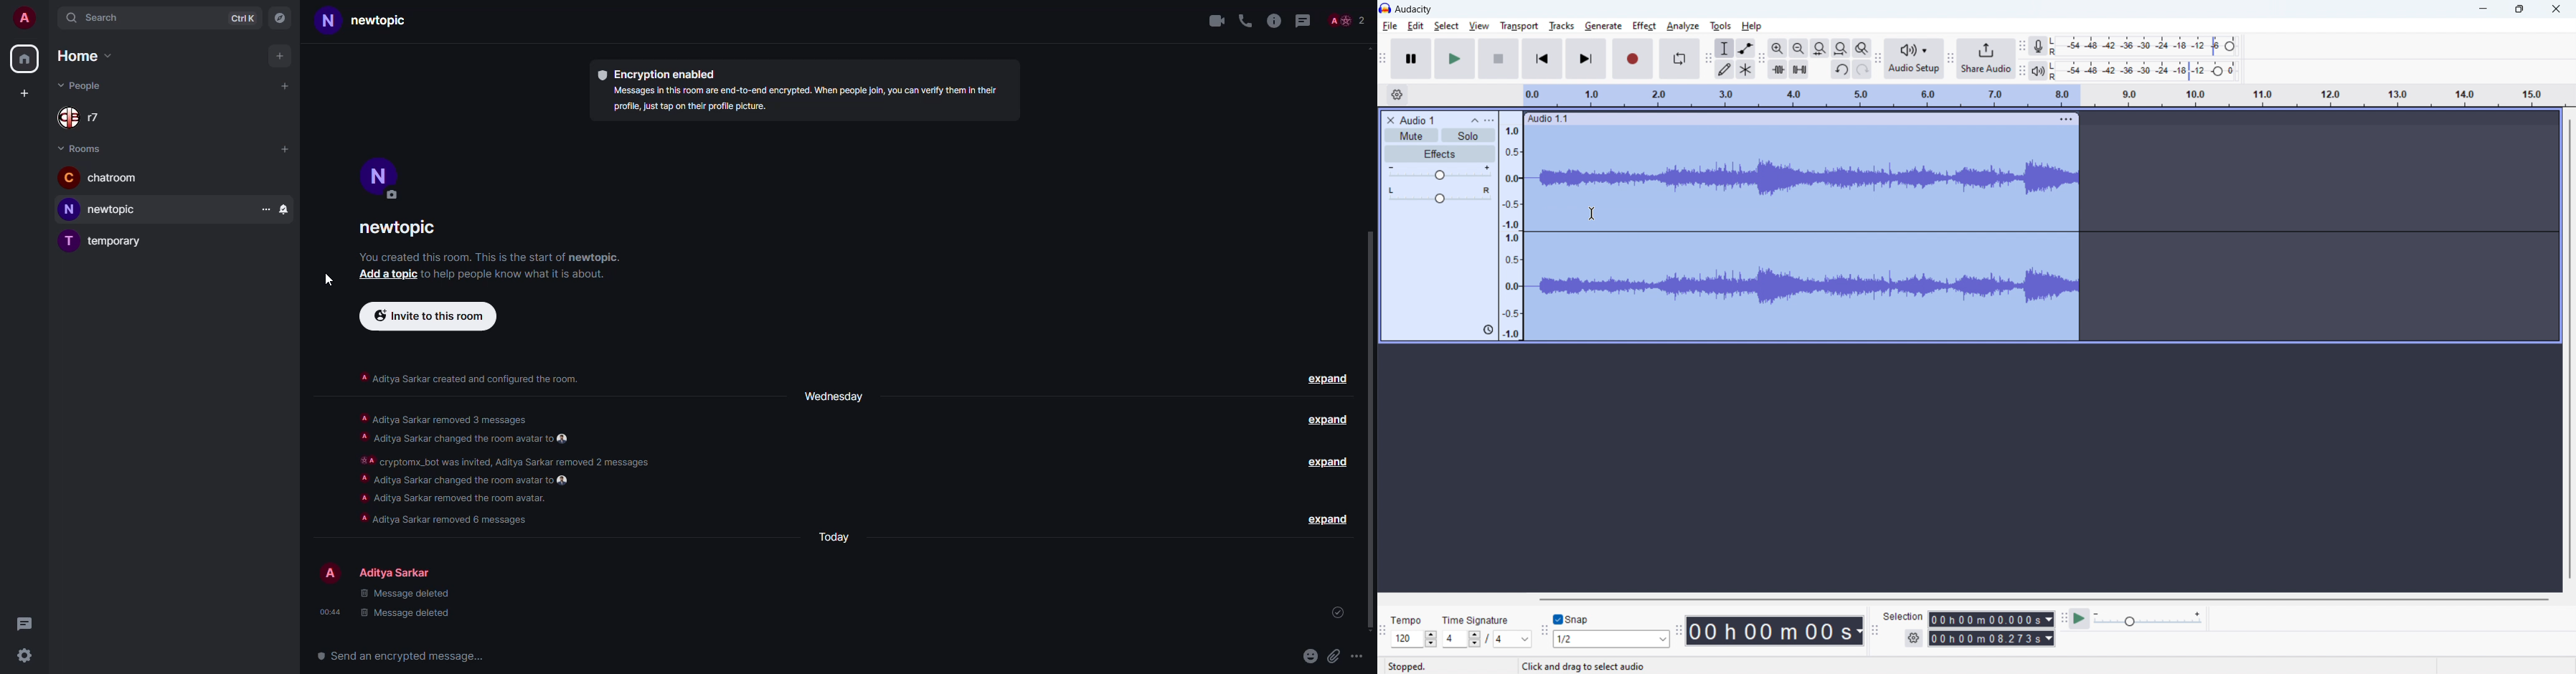  Describe the element at coordinates (1841, 48) in the screenshot. I see `fir project to width` at that location.